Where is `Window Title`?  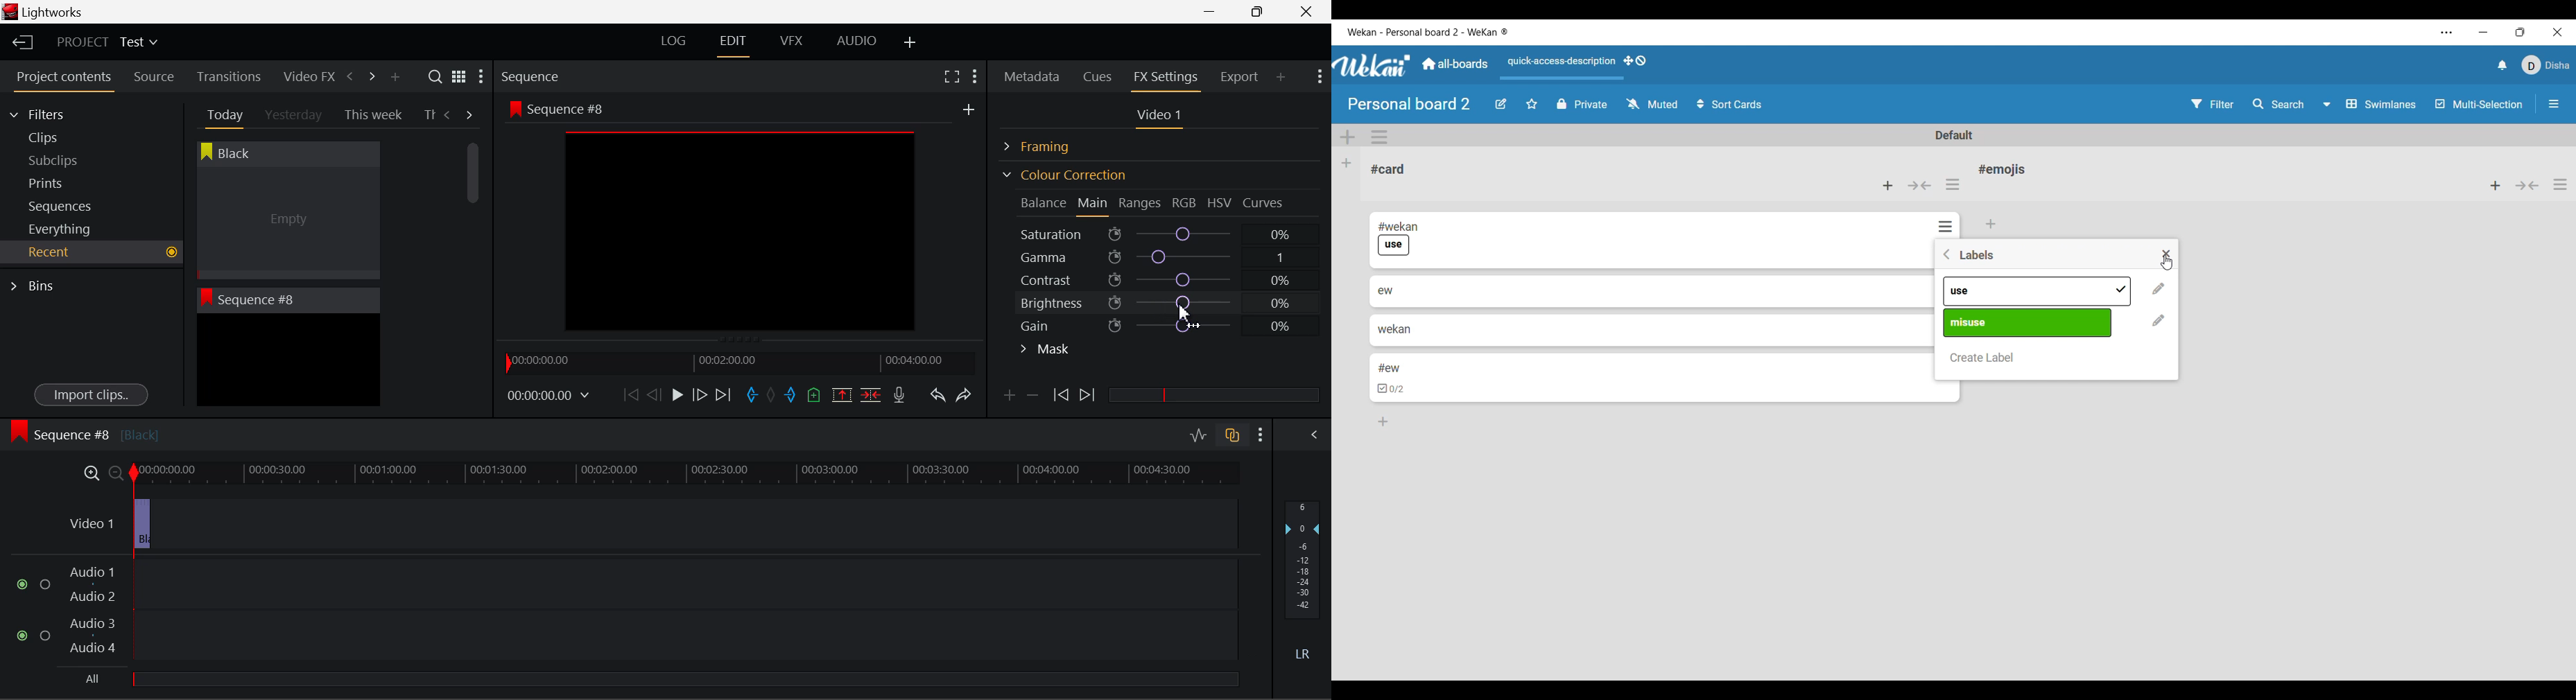
Window Title is located at coordinates (43, 13).